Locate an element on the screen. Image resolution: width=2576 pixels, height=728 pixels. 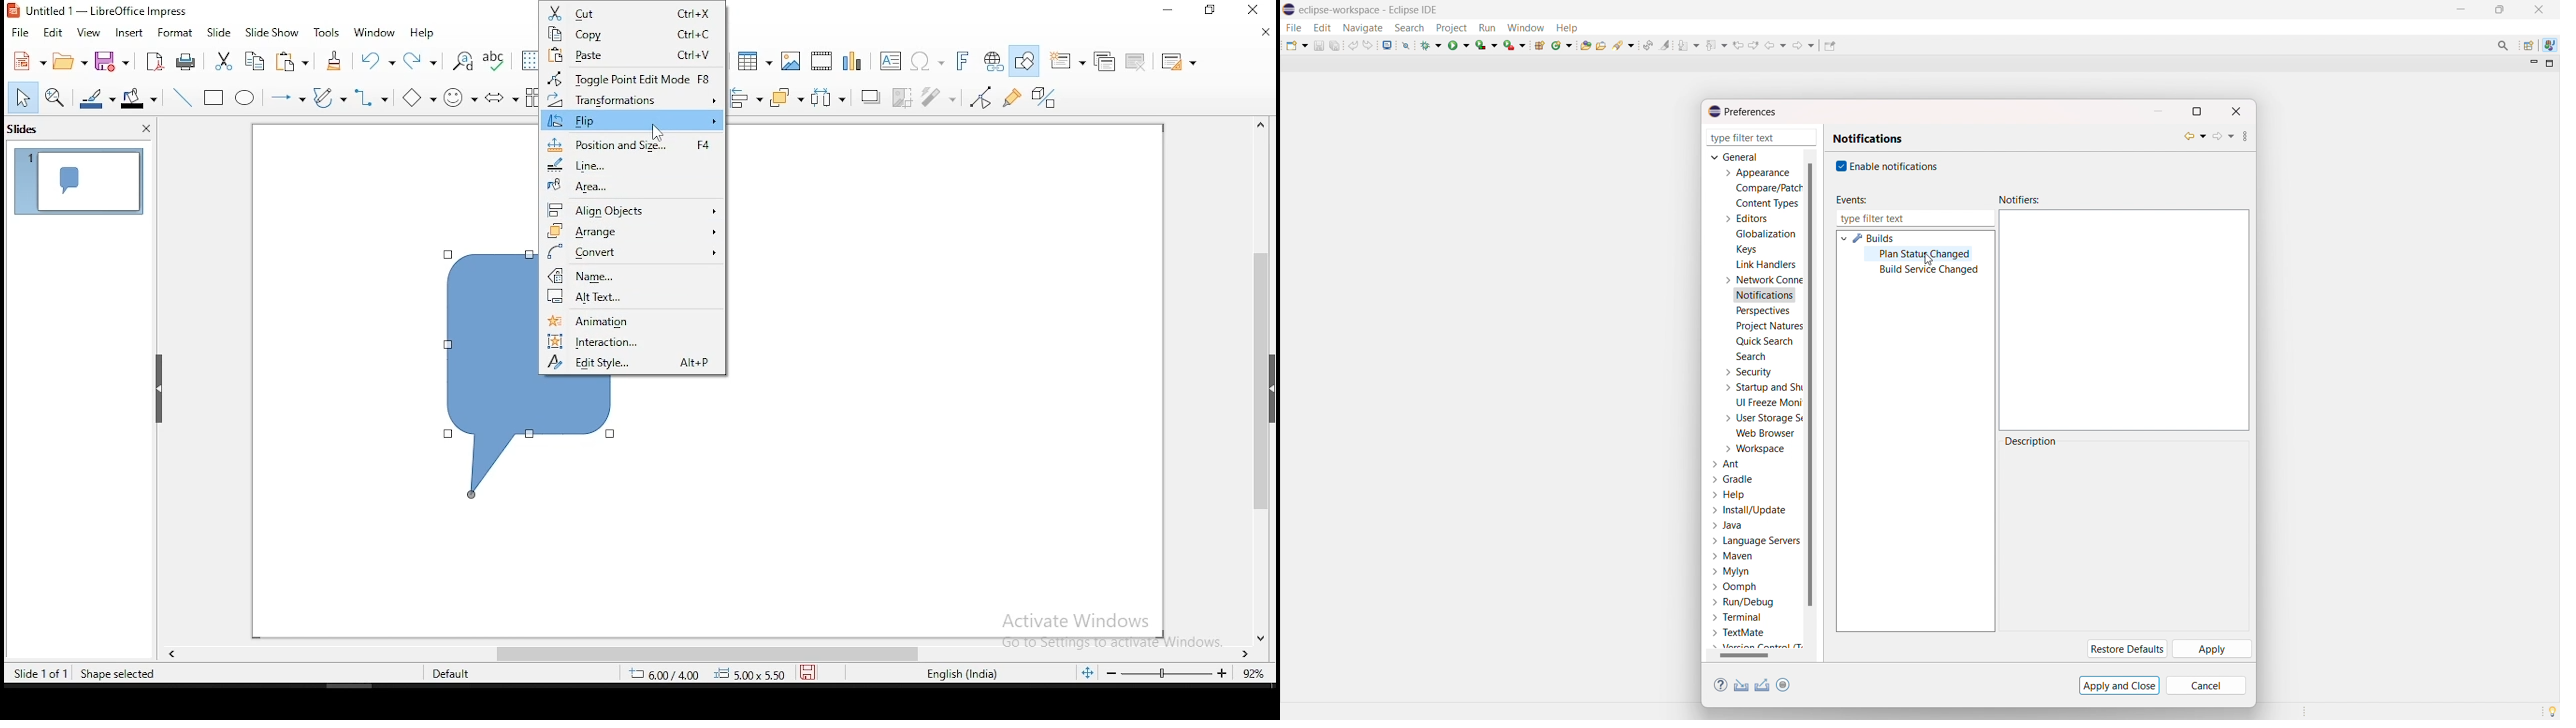
paste is located at coordinates (635, 57).